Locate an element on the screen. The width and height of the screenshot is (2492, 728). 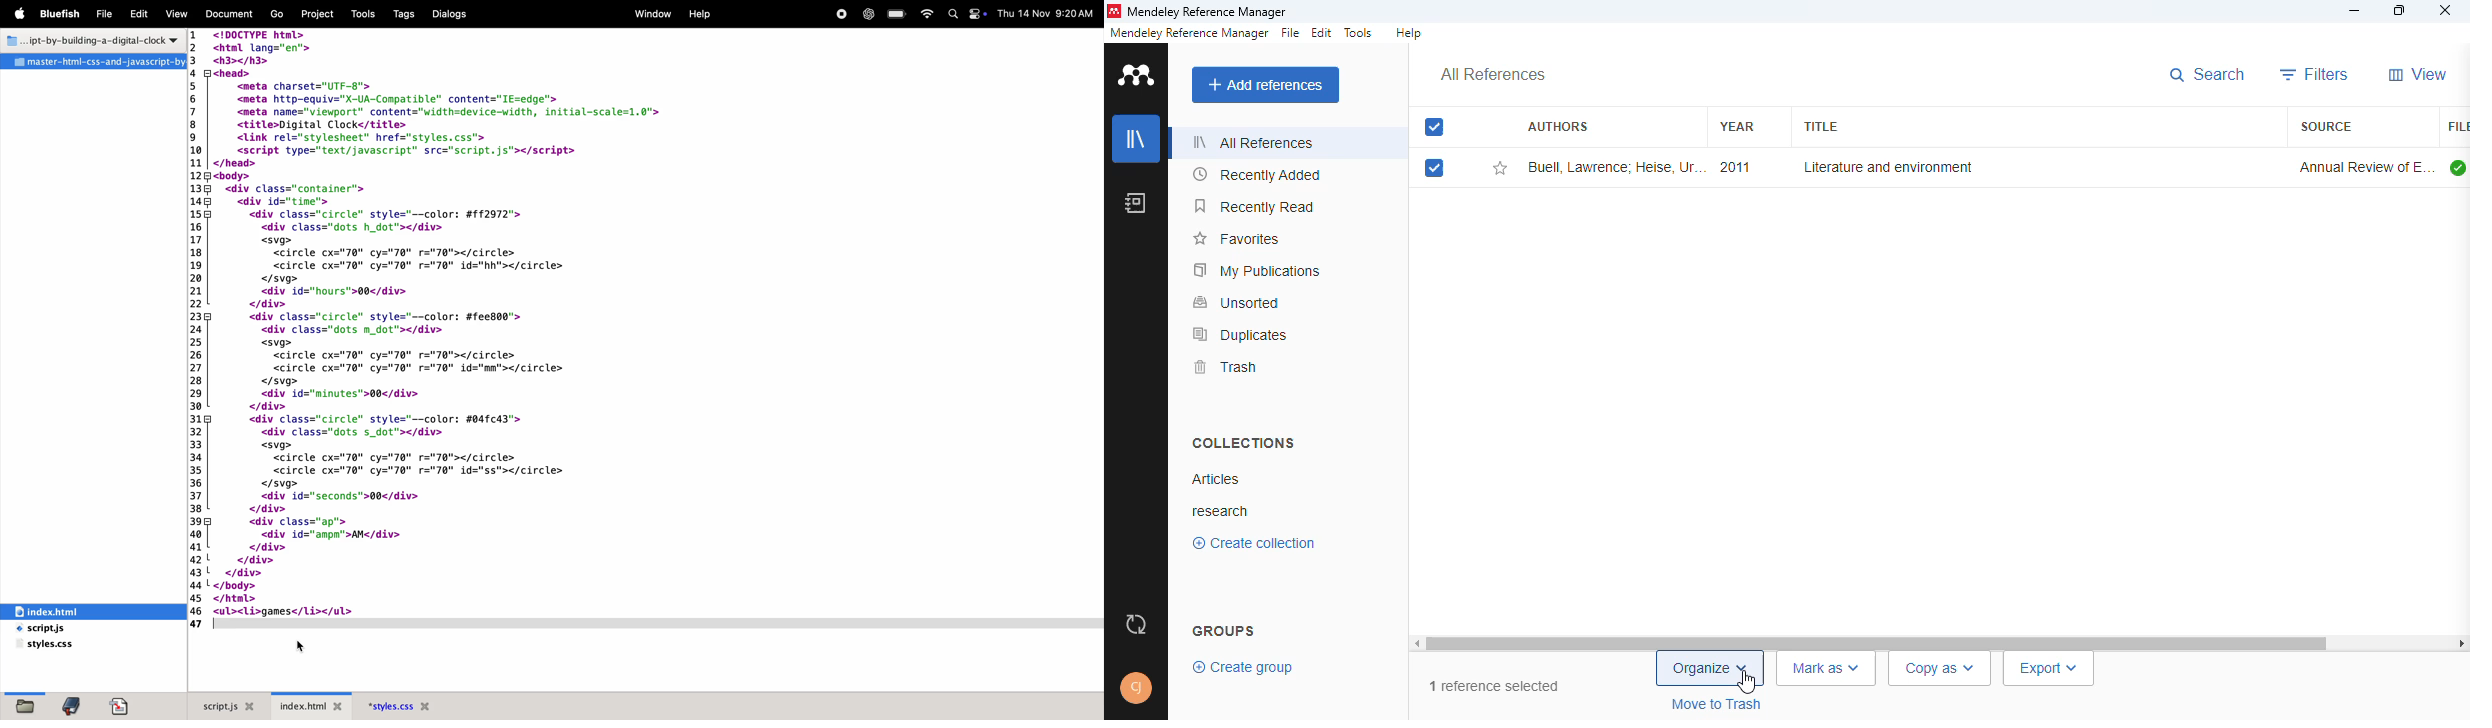
Projects is located at coordinates (321, 13).